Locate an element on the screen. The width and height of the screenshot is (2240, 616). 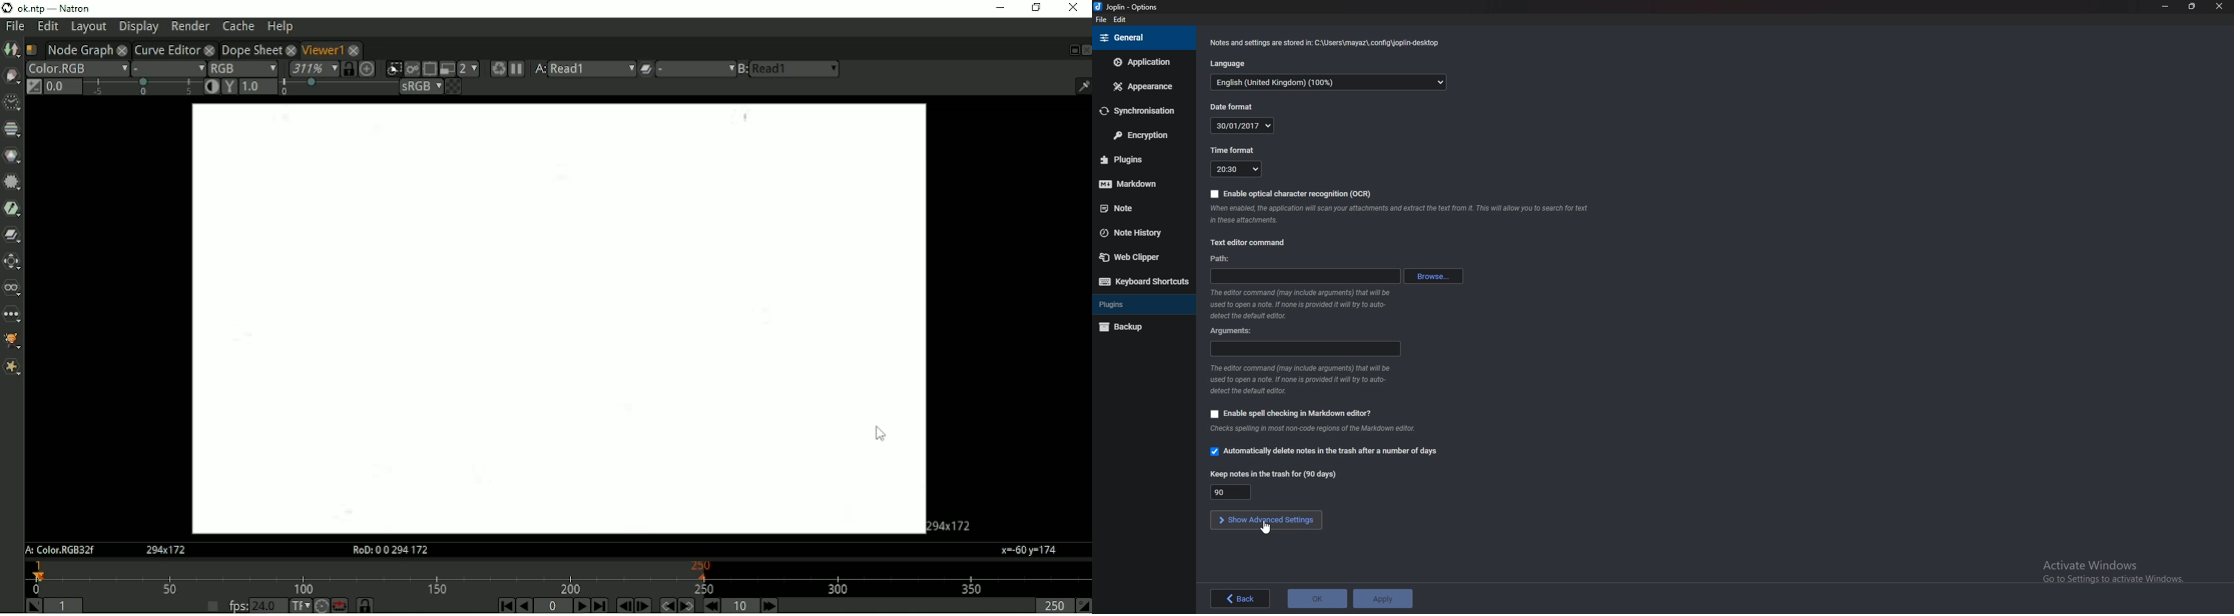
Synchronization is located at coordinates (1141, 111).